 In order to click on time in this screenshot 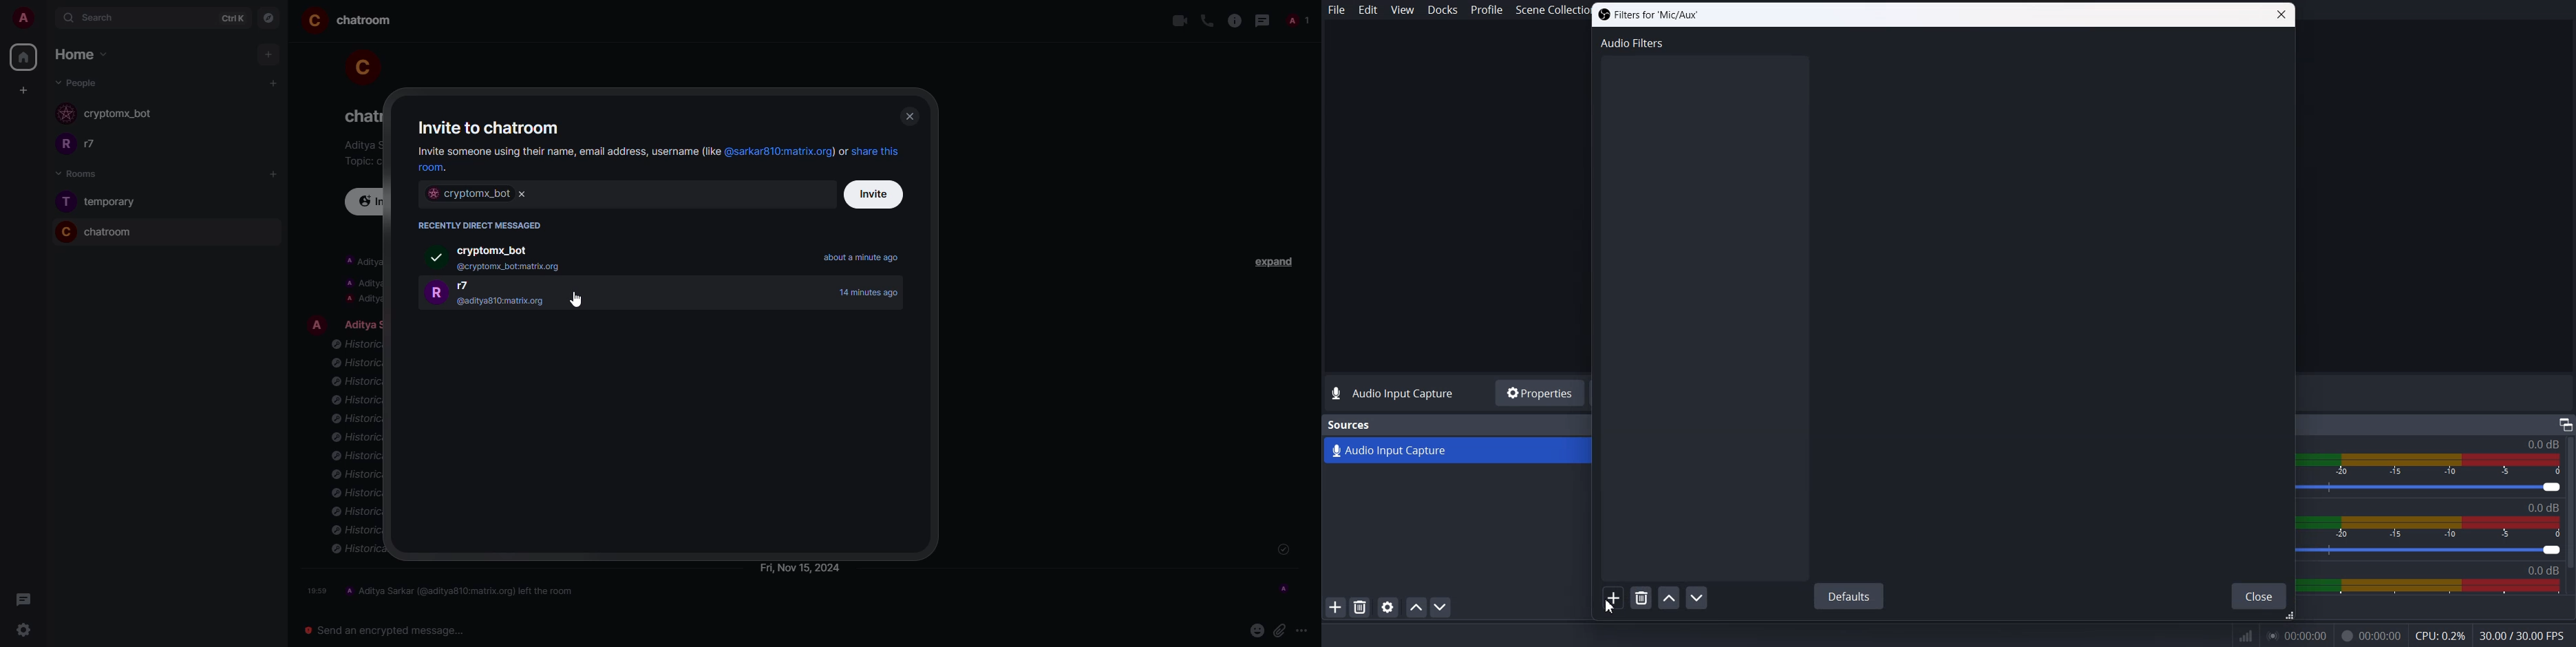, I will do `click(873, 292)`.